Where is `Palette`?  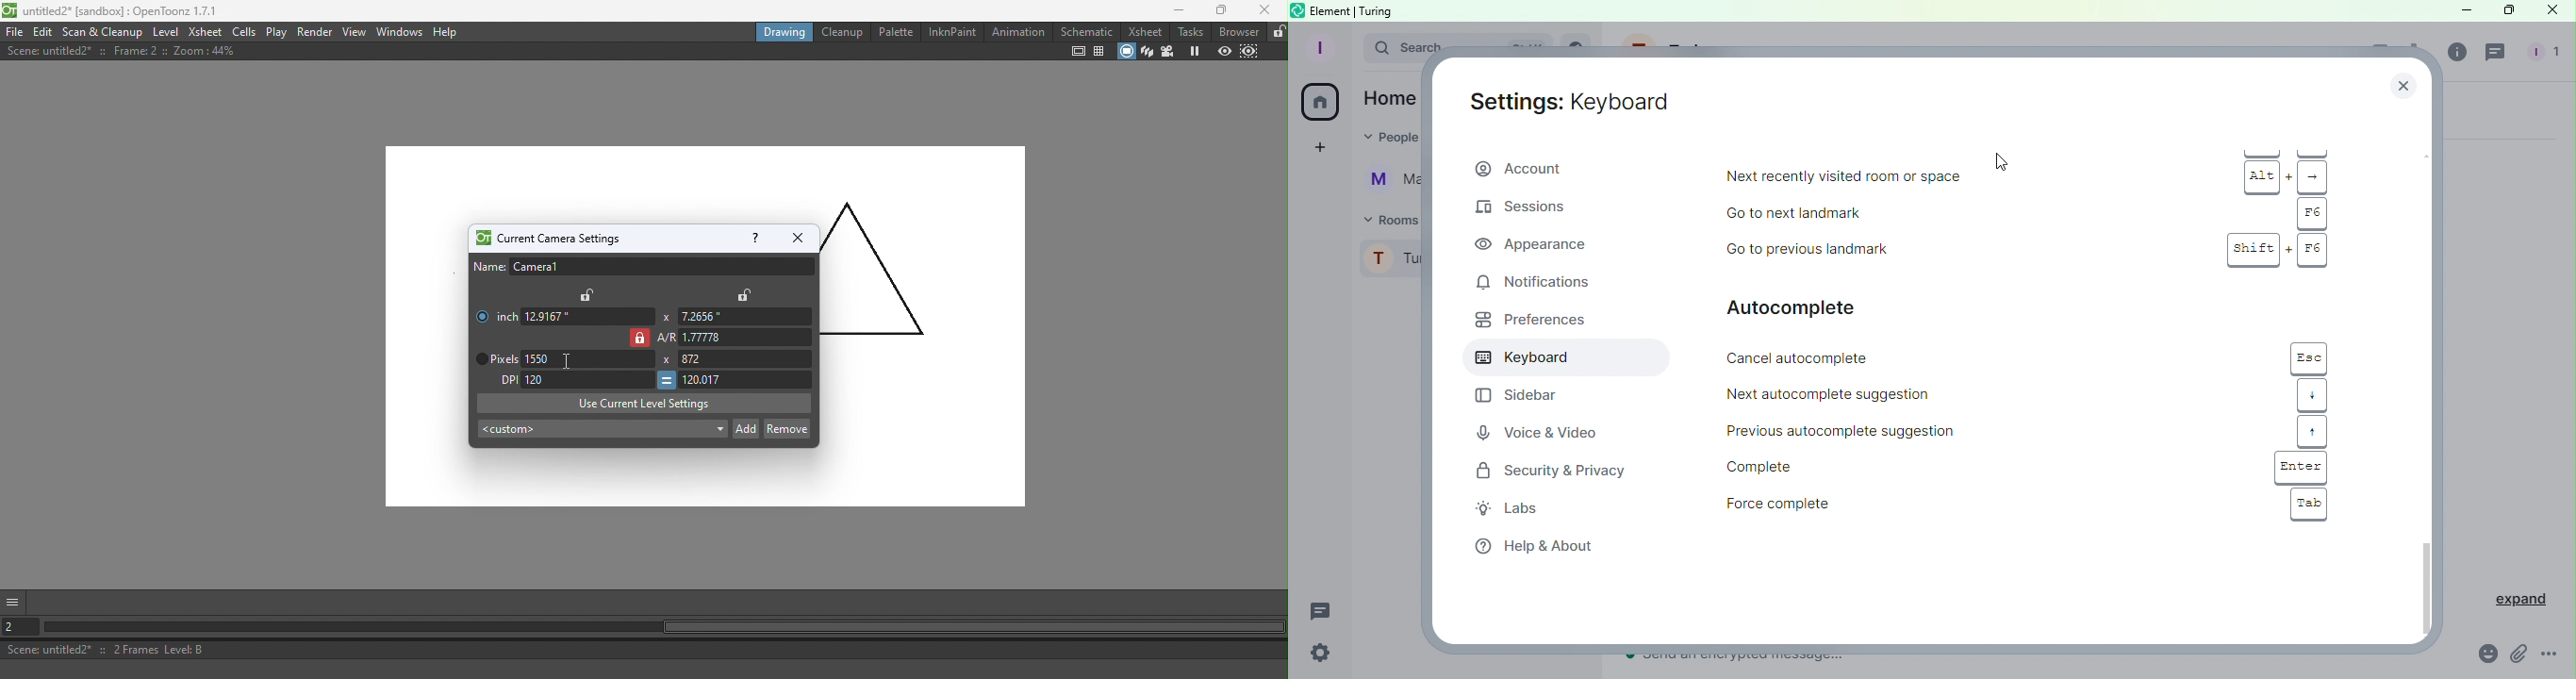 Palette is located at coordinates (894, 32).